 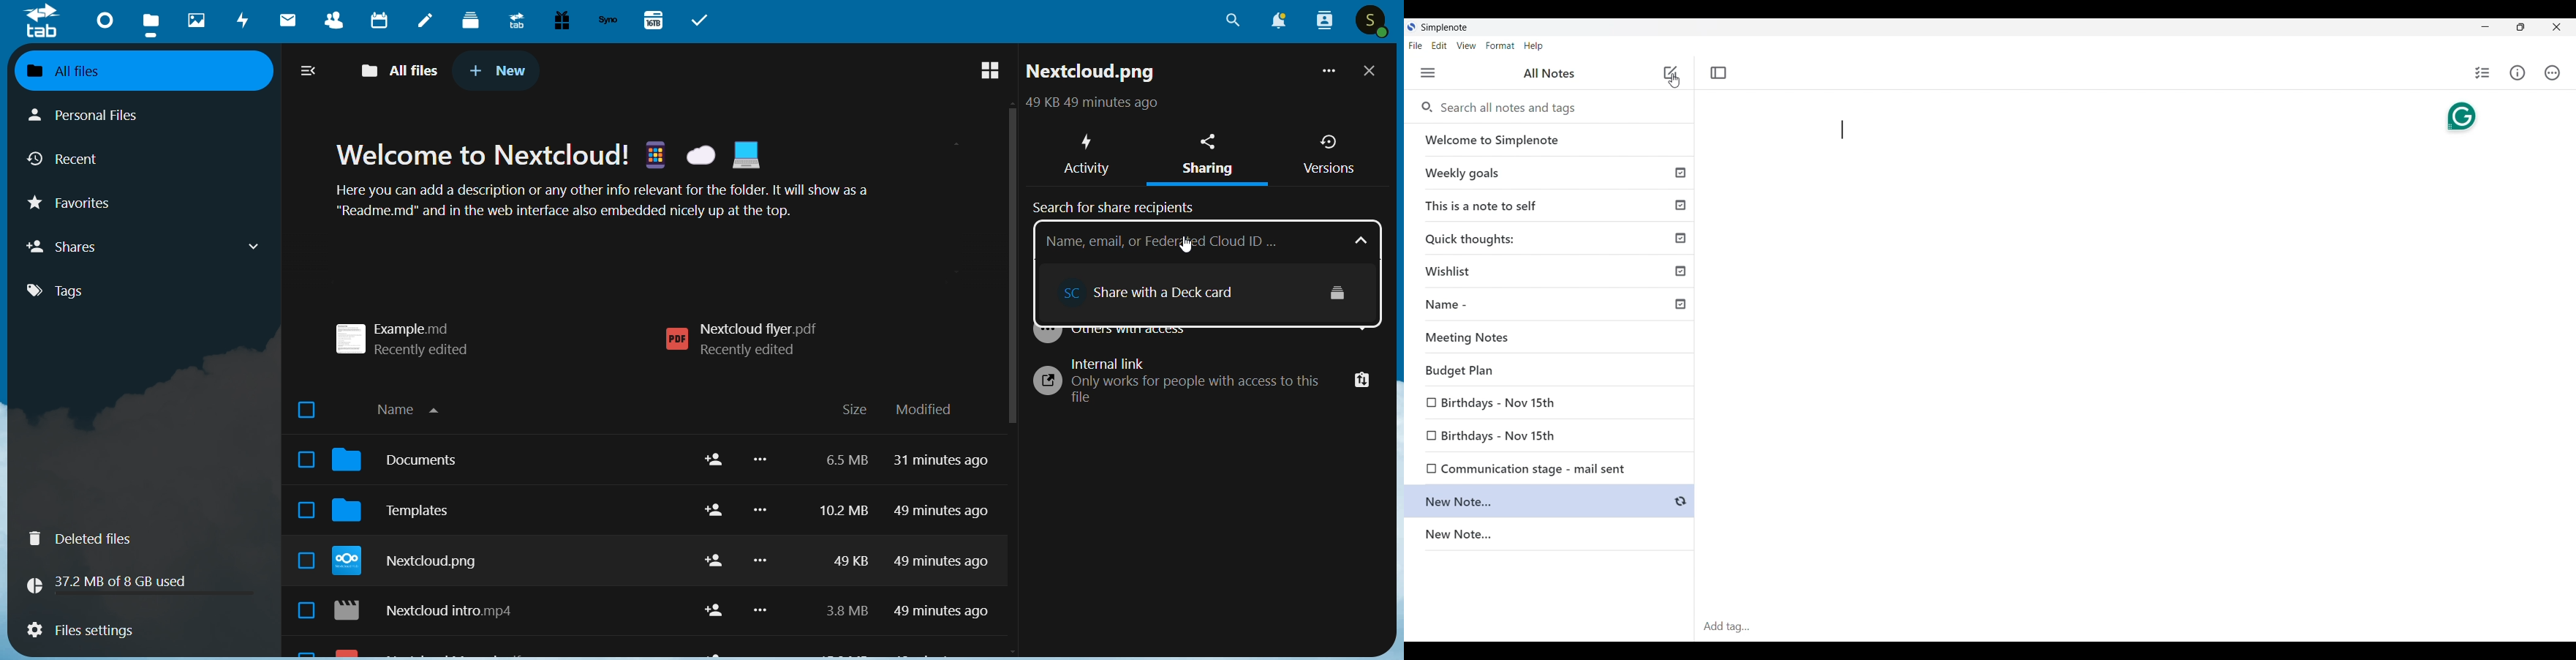 What do you see at coordinates (1444, 27) in the screenshot?
I see `Software name` at bounding box center [1444, 27].